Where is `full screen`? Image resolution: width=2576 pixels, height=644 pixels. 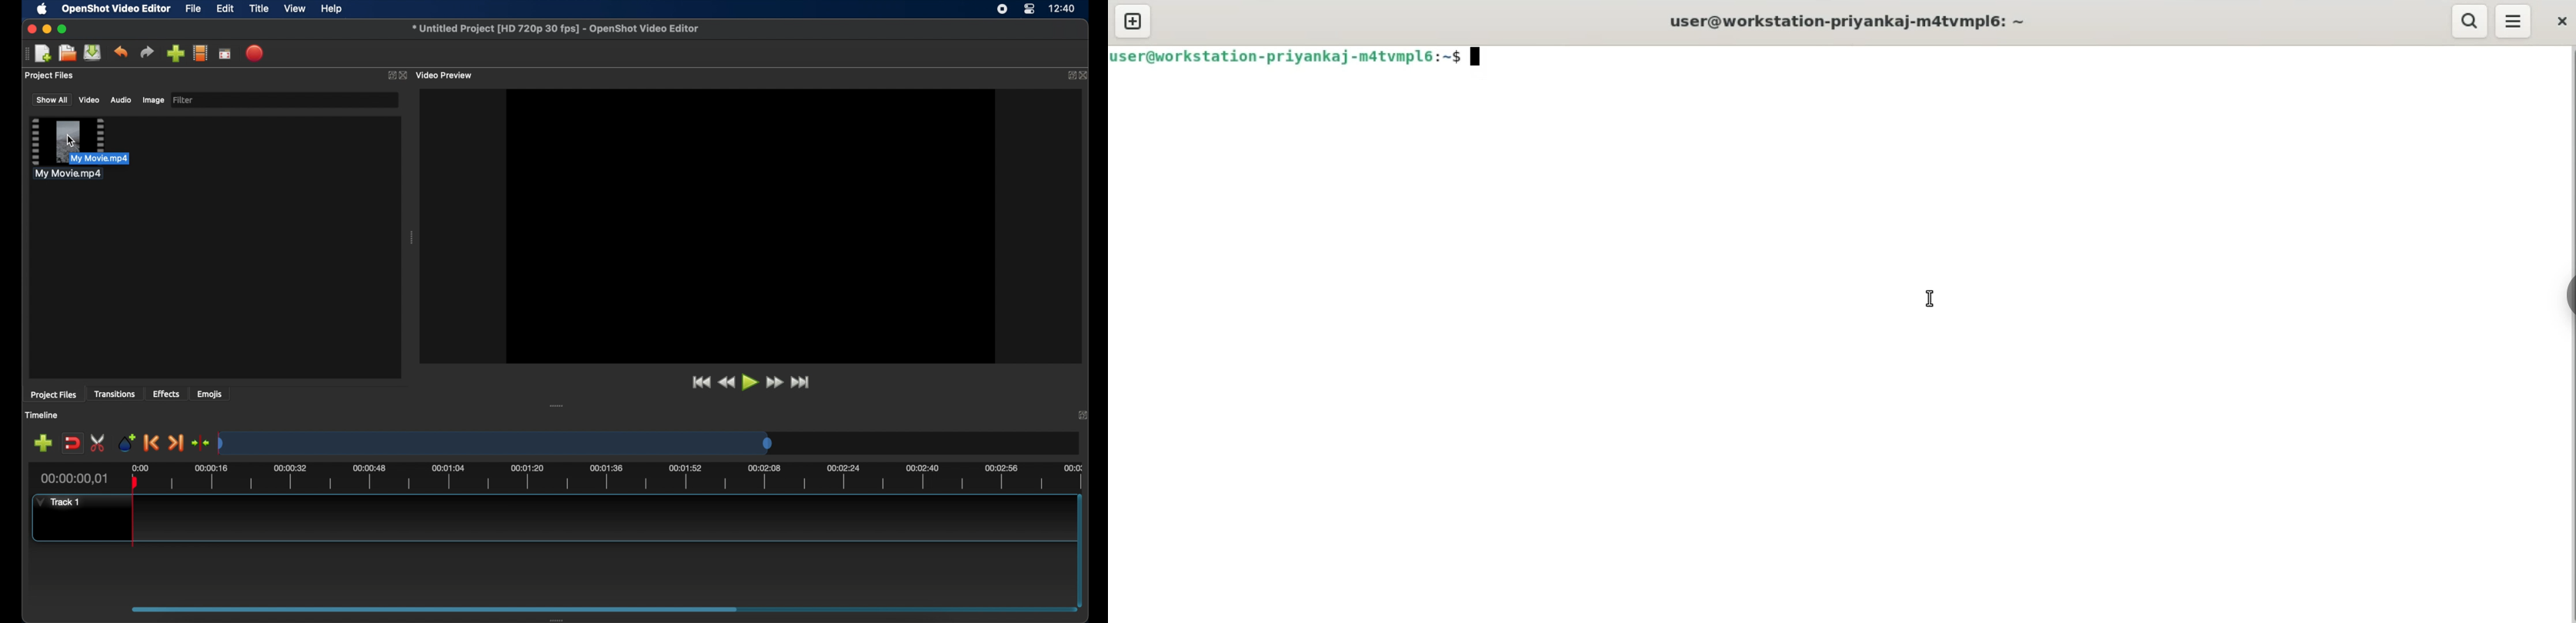 full screen is located at coordinates (224, 54).